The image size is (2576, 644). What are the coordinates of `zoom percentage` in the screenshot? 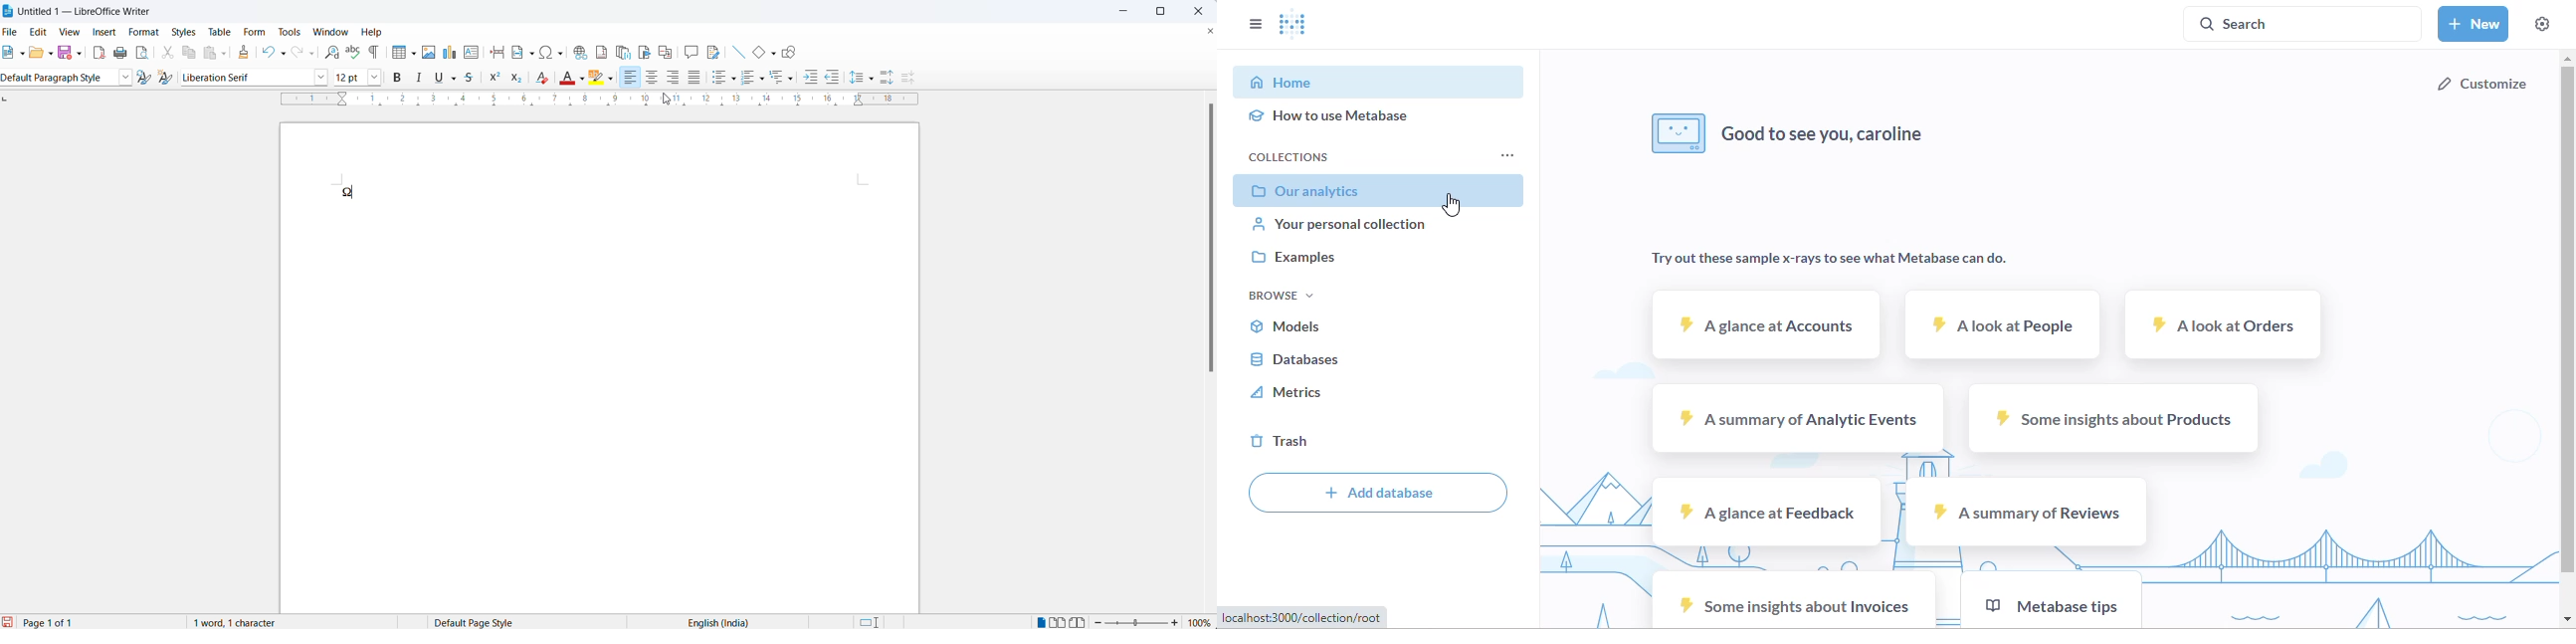 It's located at (1202, 622).